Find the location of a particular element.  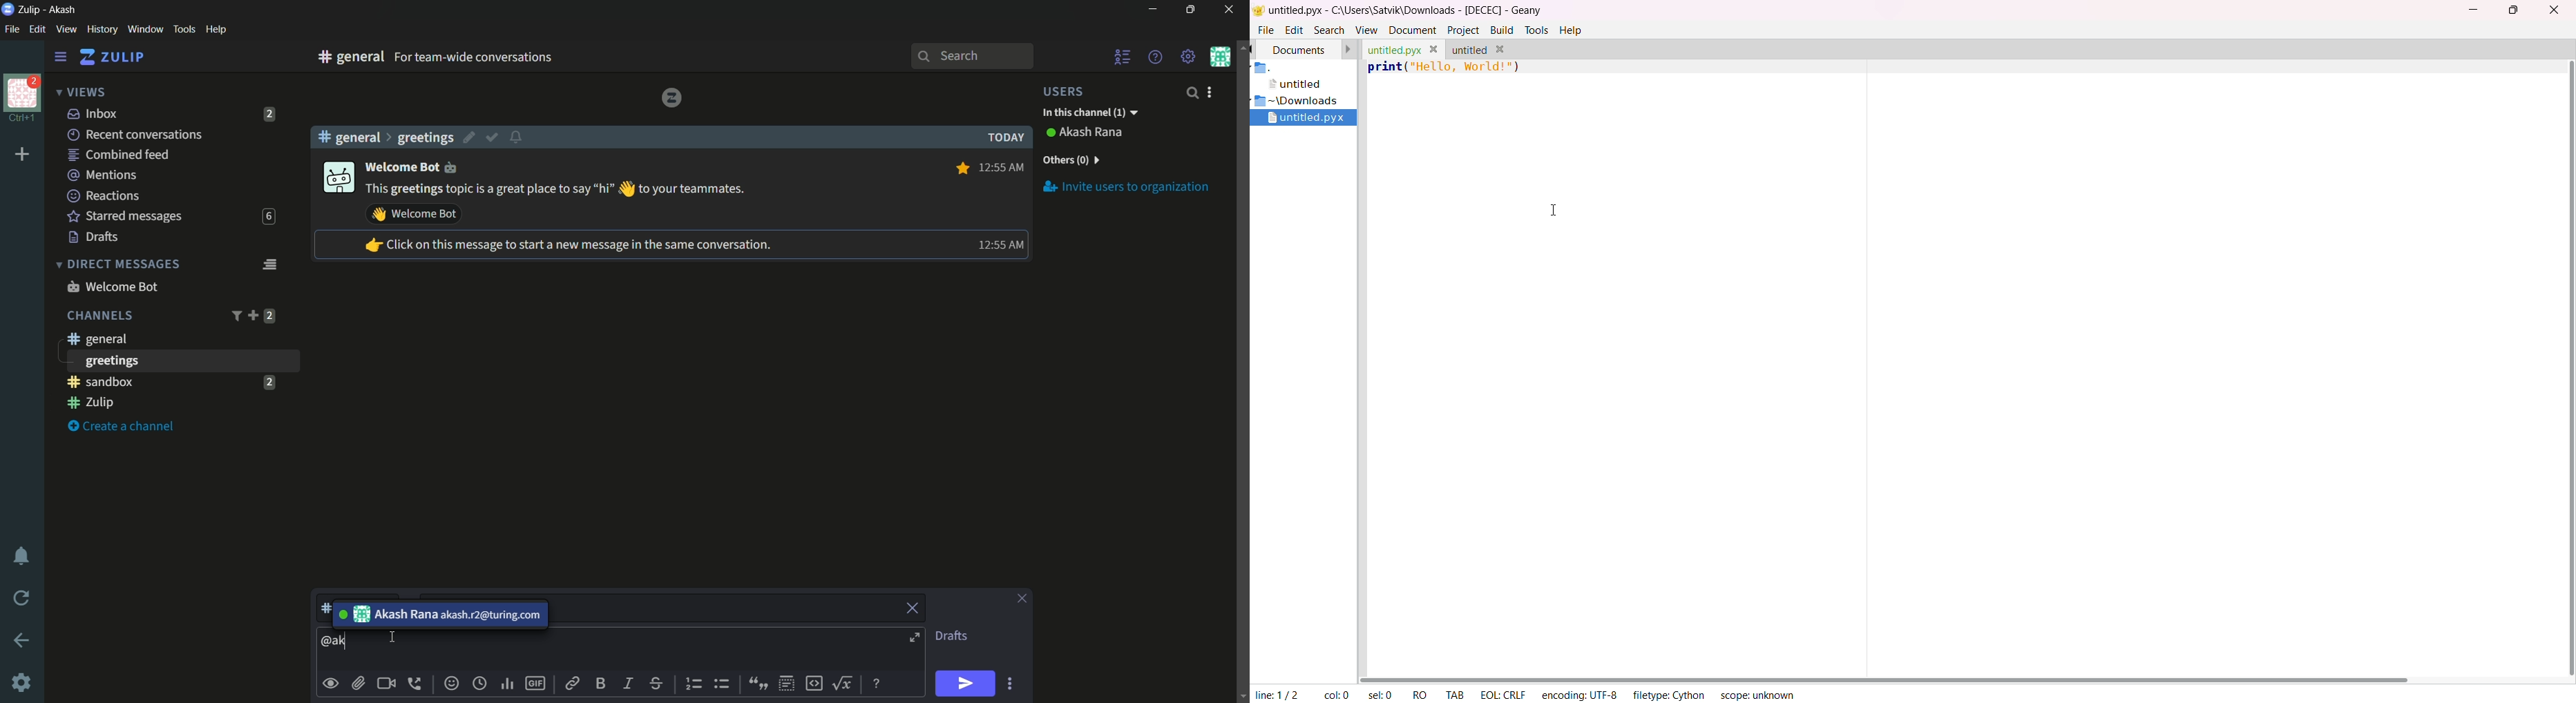

strikethrough is located at coordinates (657, 685).